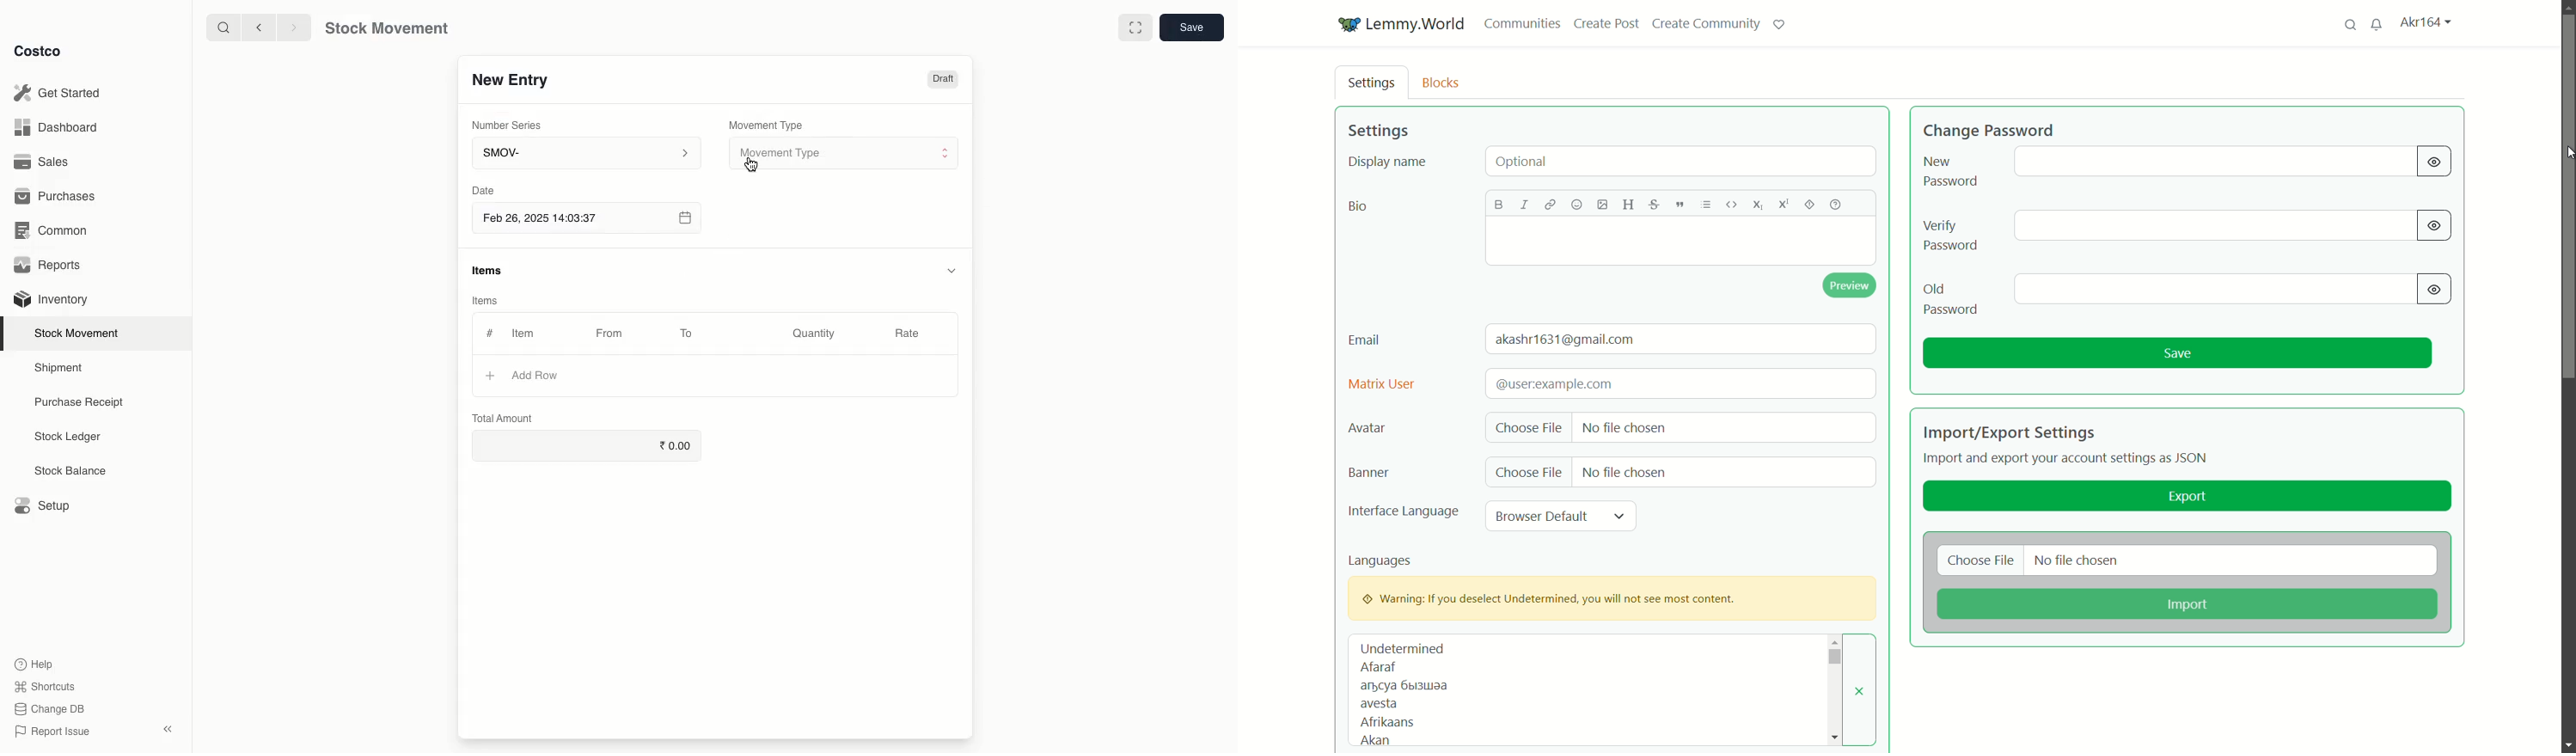 The width and height of the screenshot is (2576, 756). Describe the element at coordinates (846, 154) in the screenshot. I see `Movement Type` at that location.